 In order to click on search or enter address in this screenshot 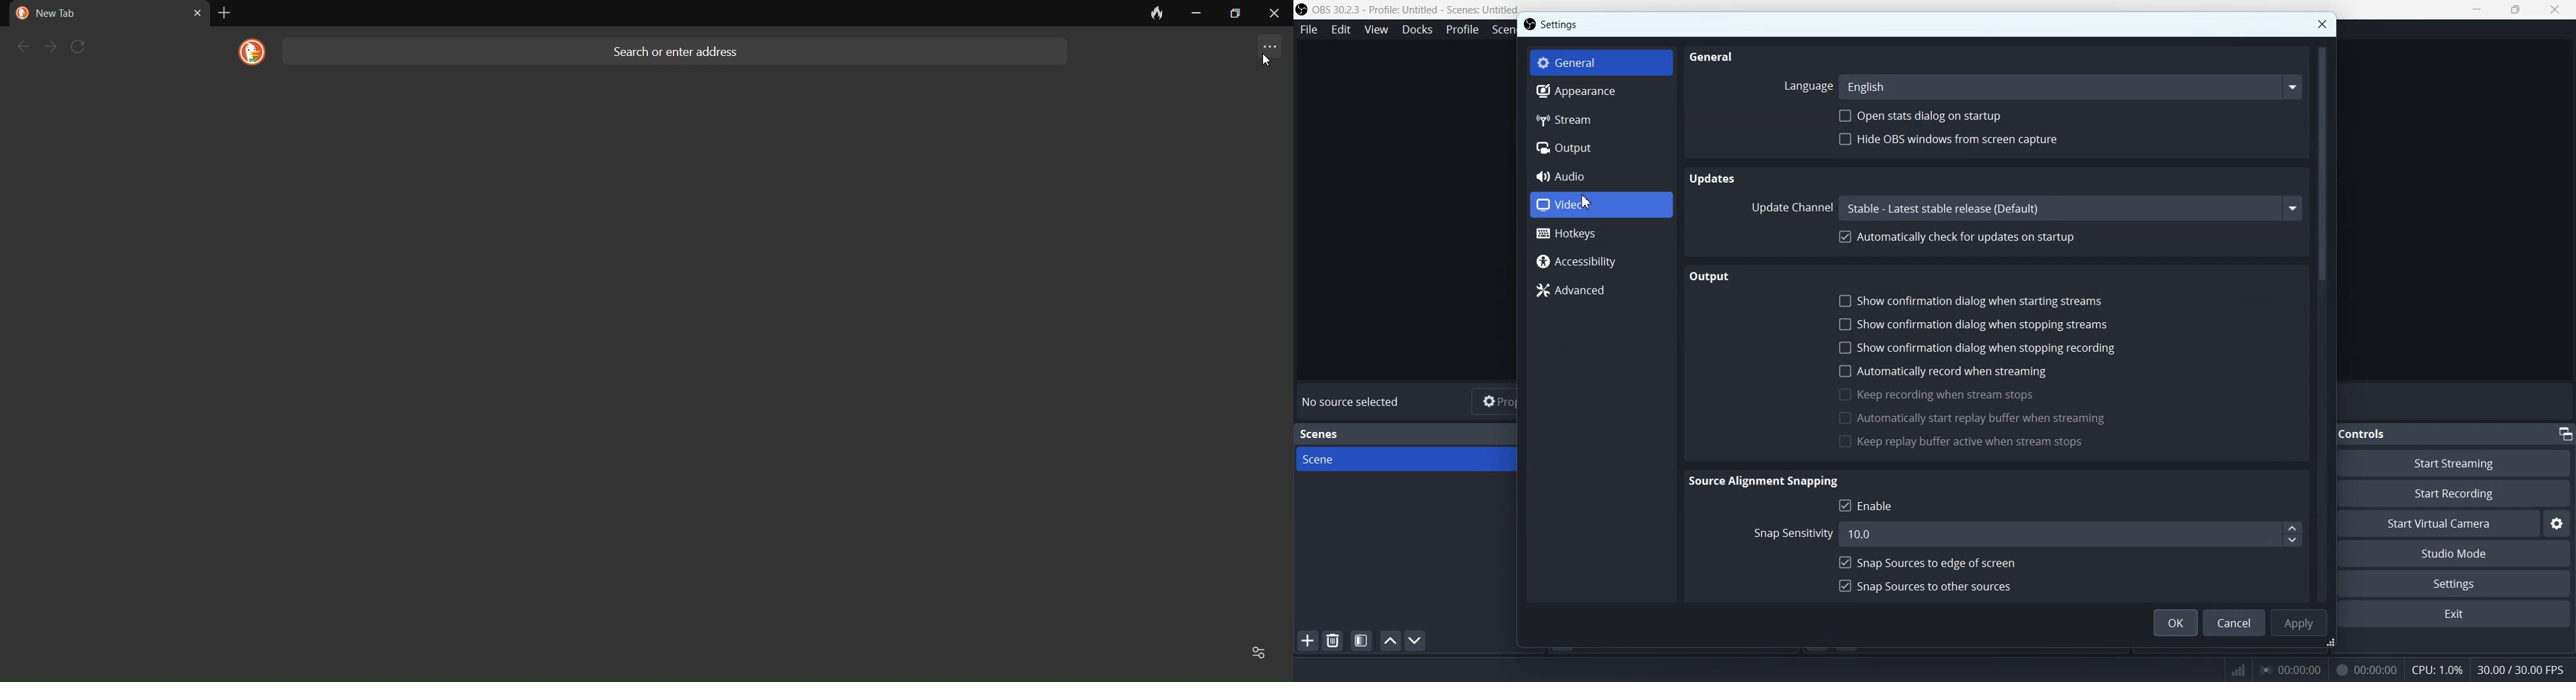, I will do `click(680, 49)`.